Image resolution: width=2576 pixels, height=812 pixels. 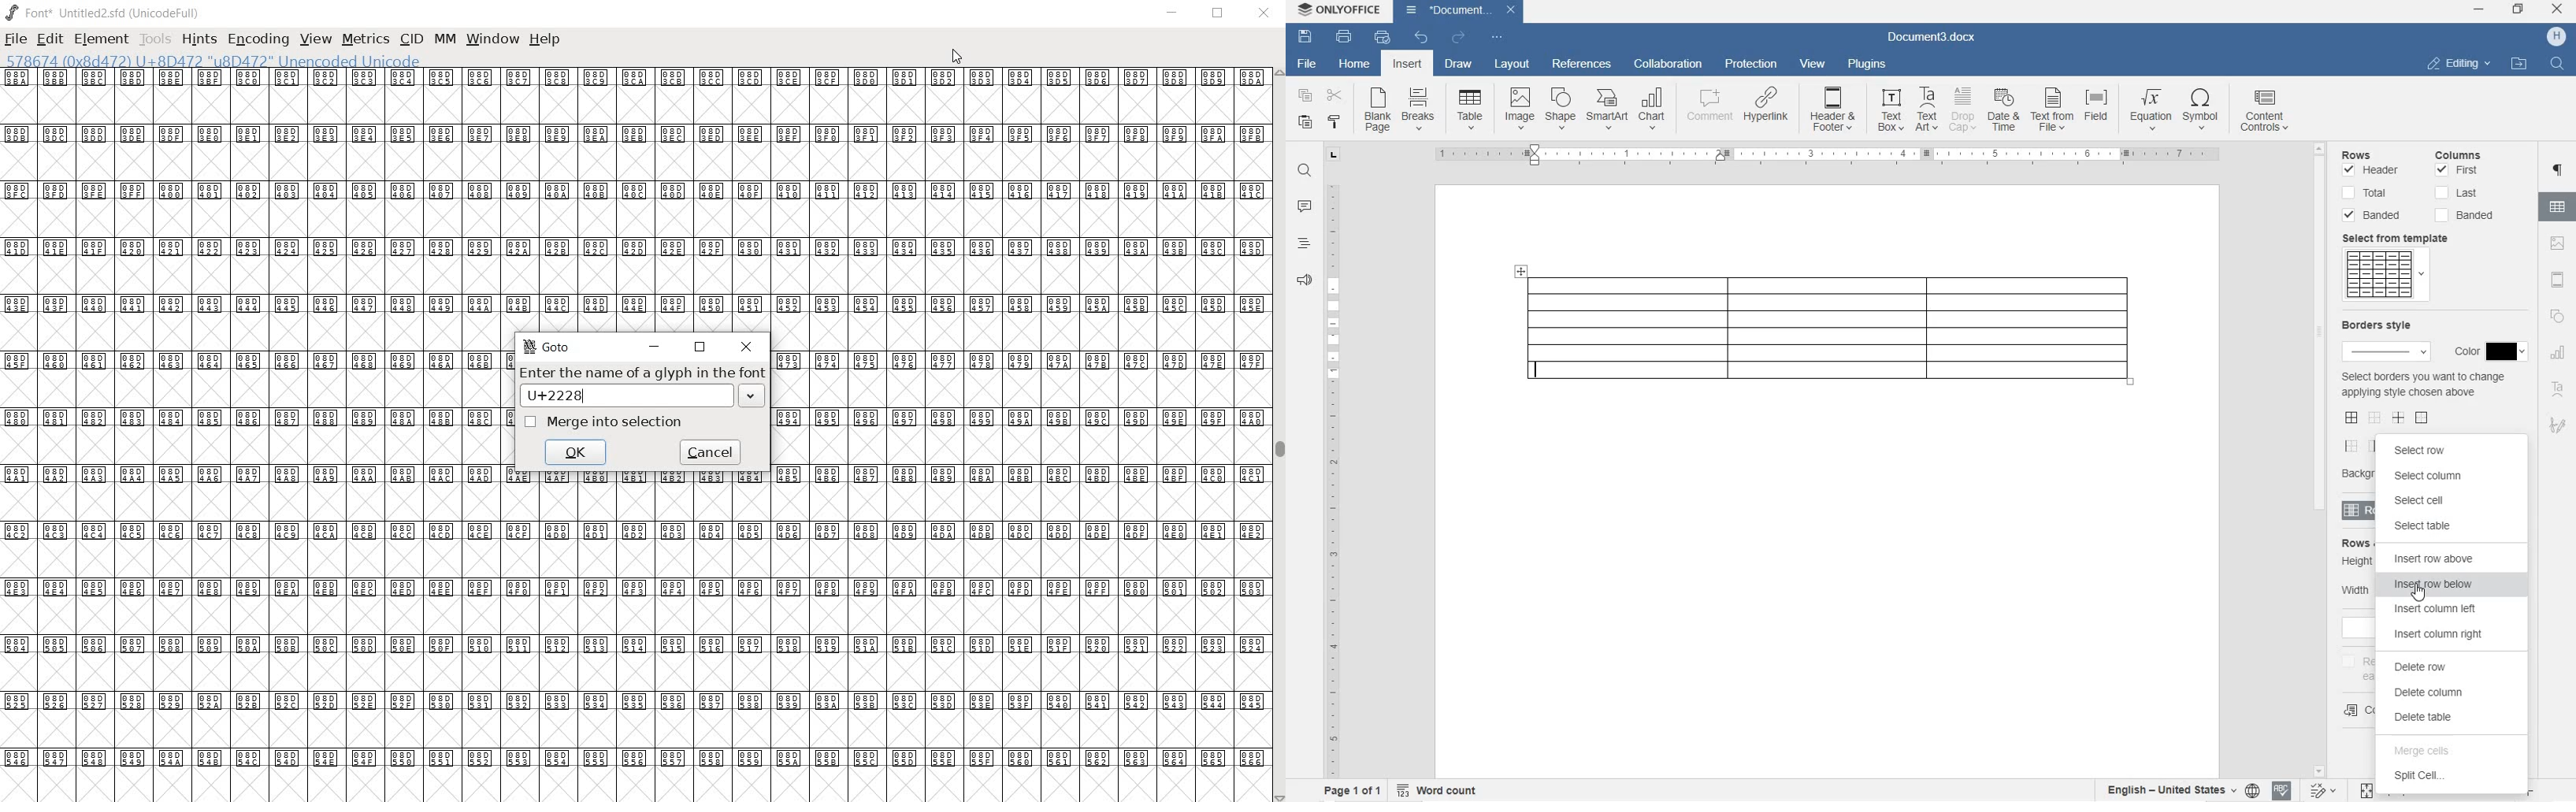 I want to click on FEEDBACK & SUPPORT, so click(x=1303, y=280).